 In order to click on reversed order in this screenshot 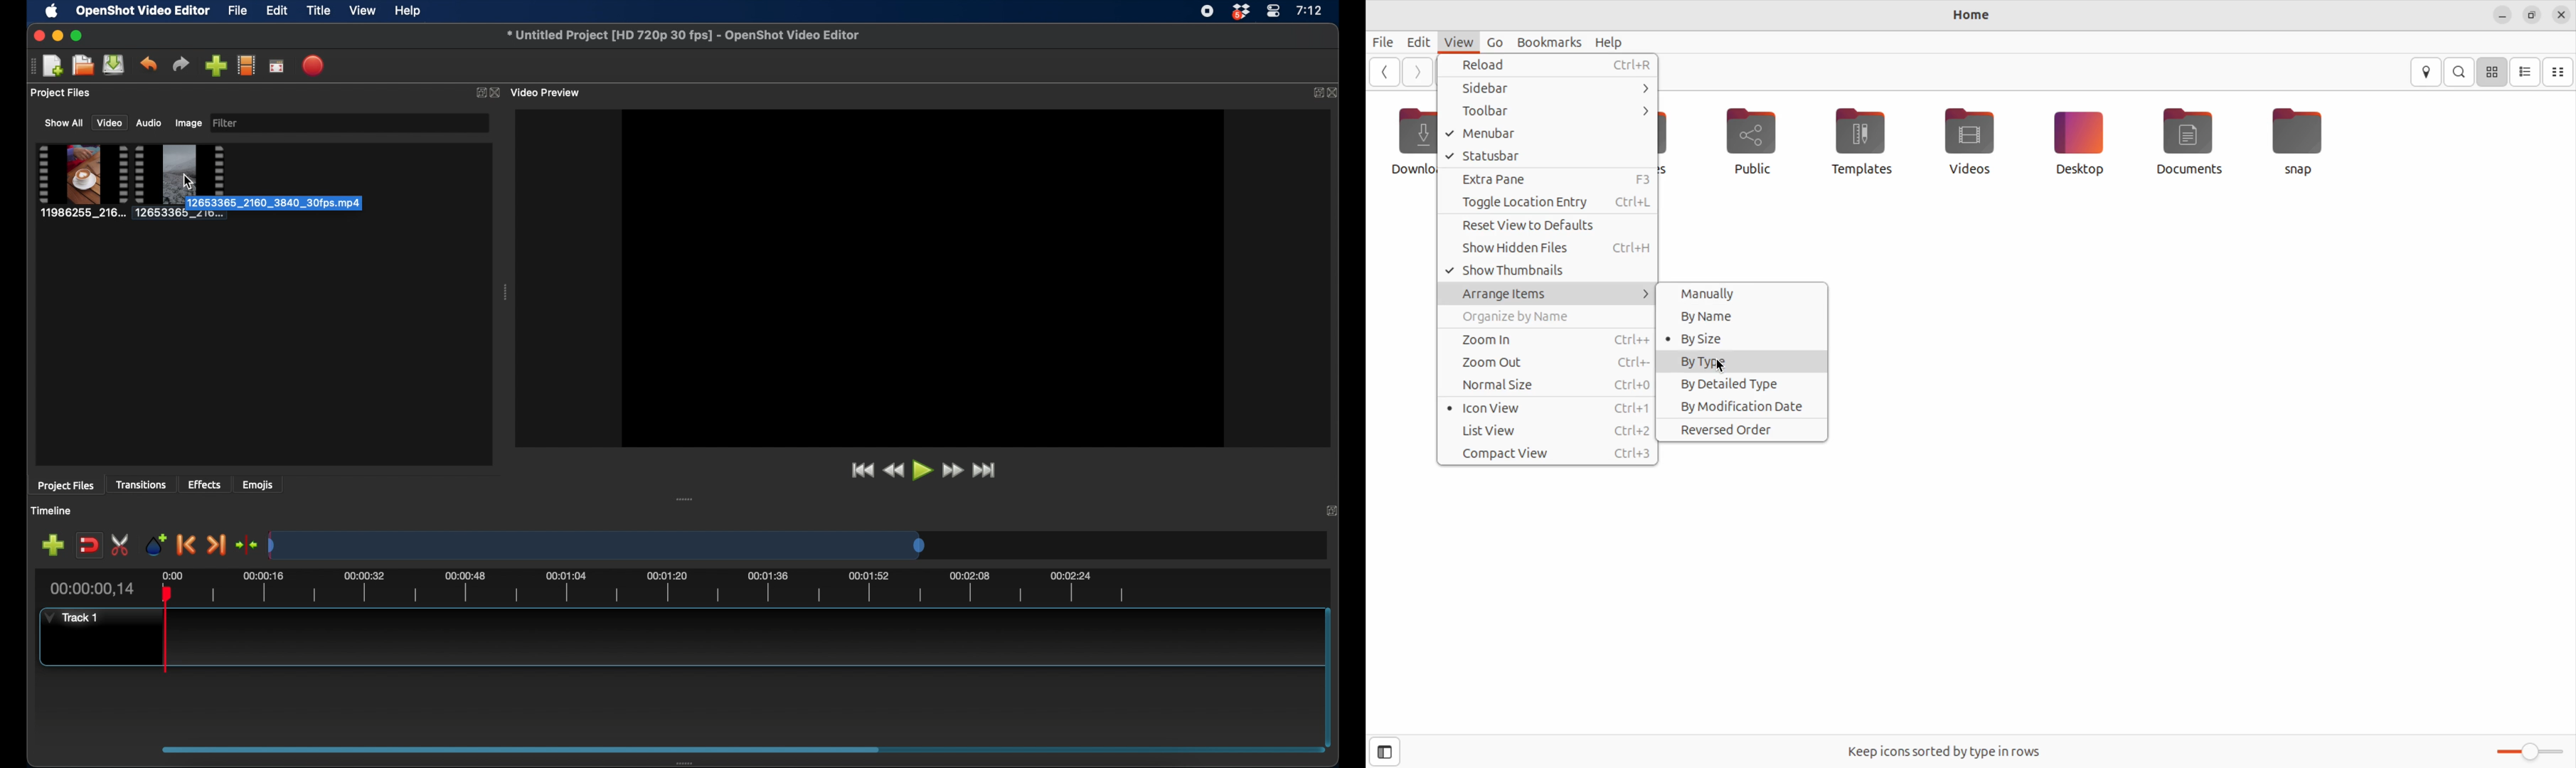, I will do `click(1744, 430)`.